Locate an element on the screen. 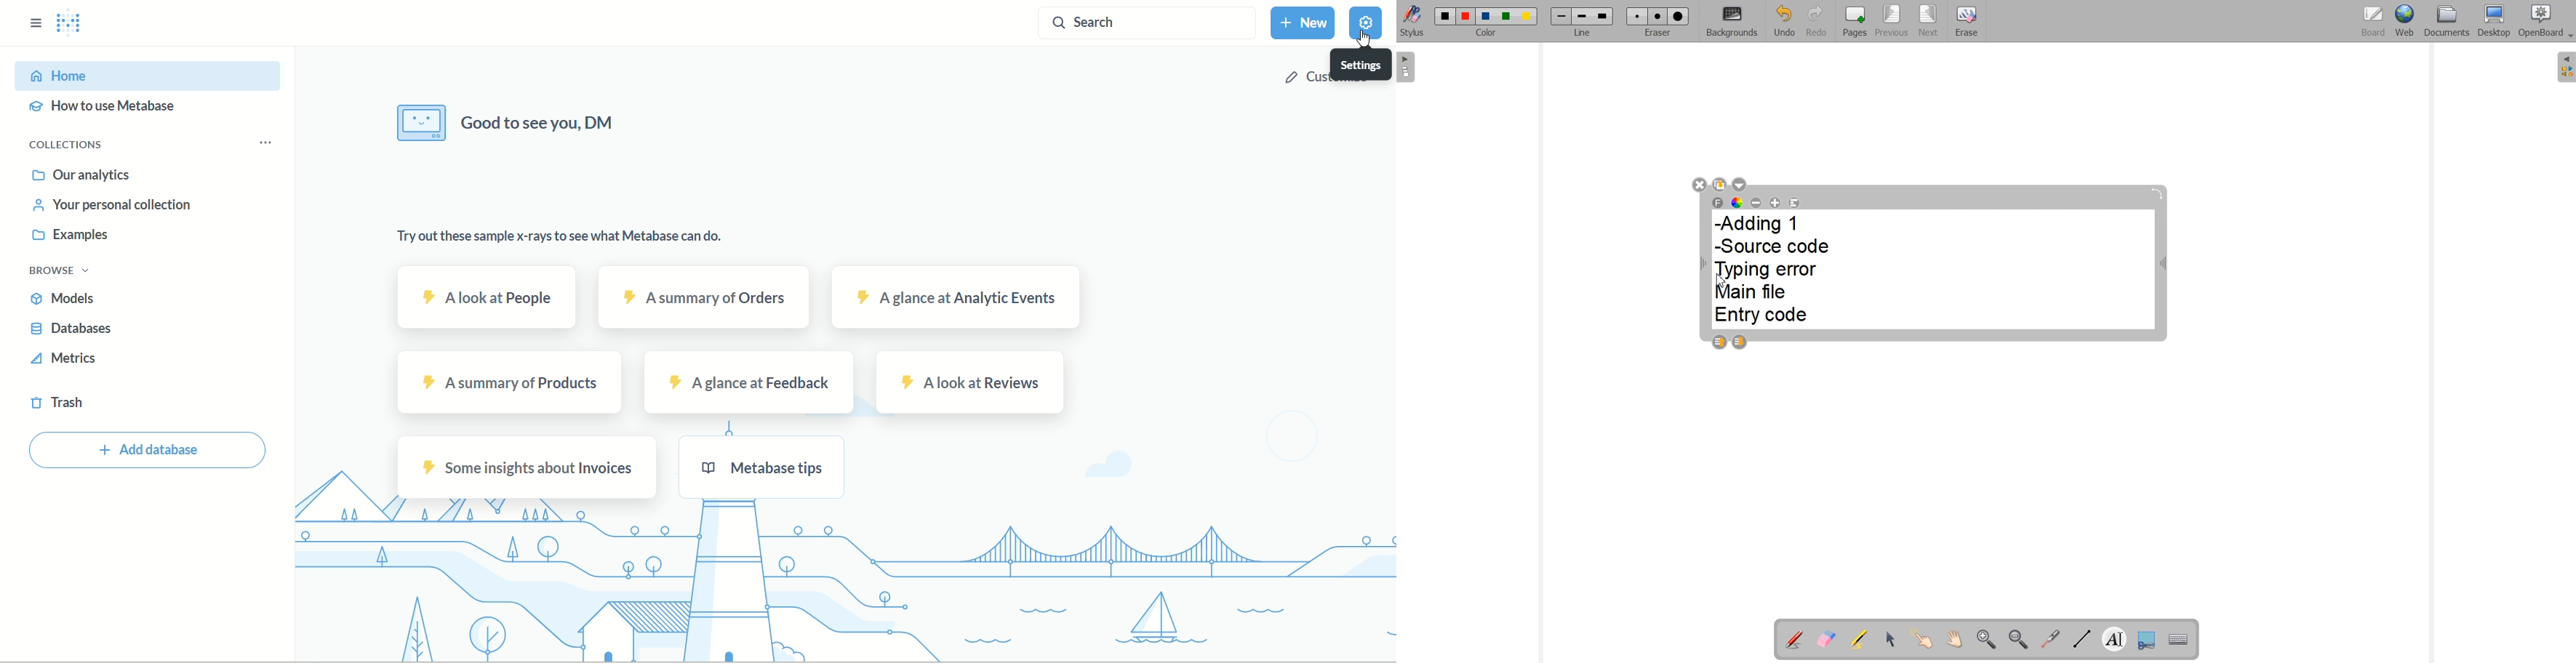  Small line is located at coordinates (1562, 17).